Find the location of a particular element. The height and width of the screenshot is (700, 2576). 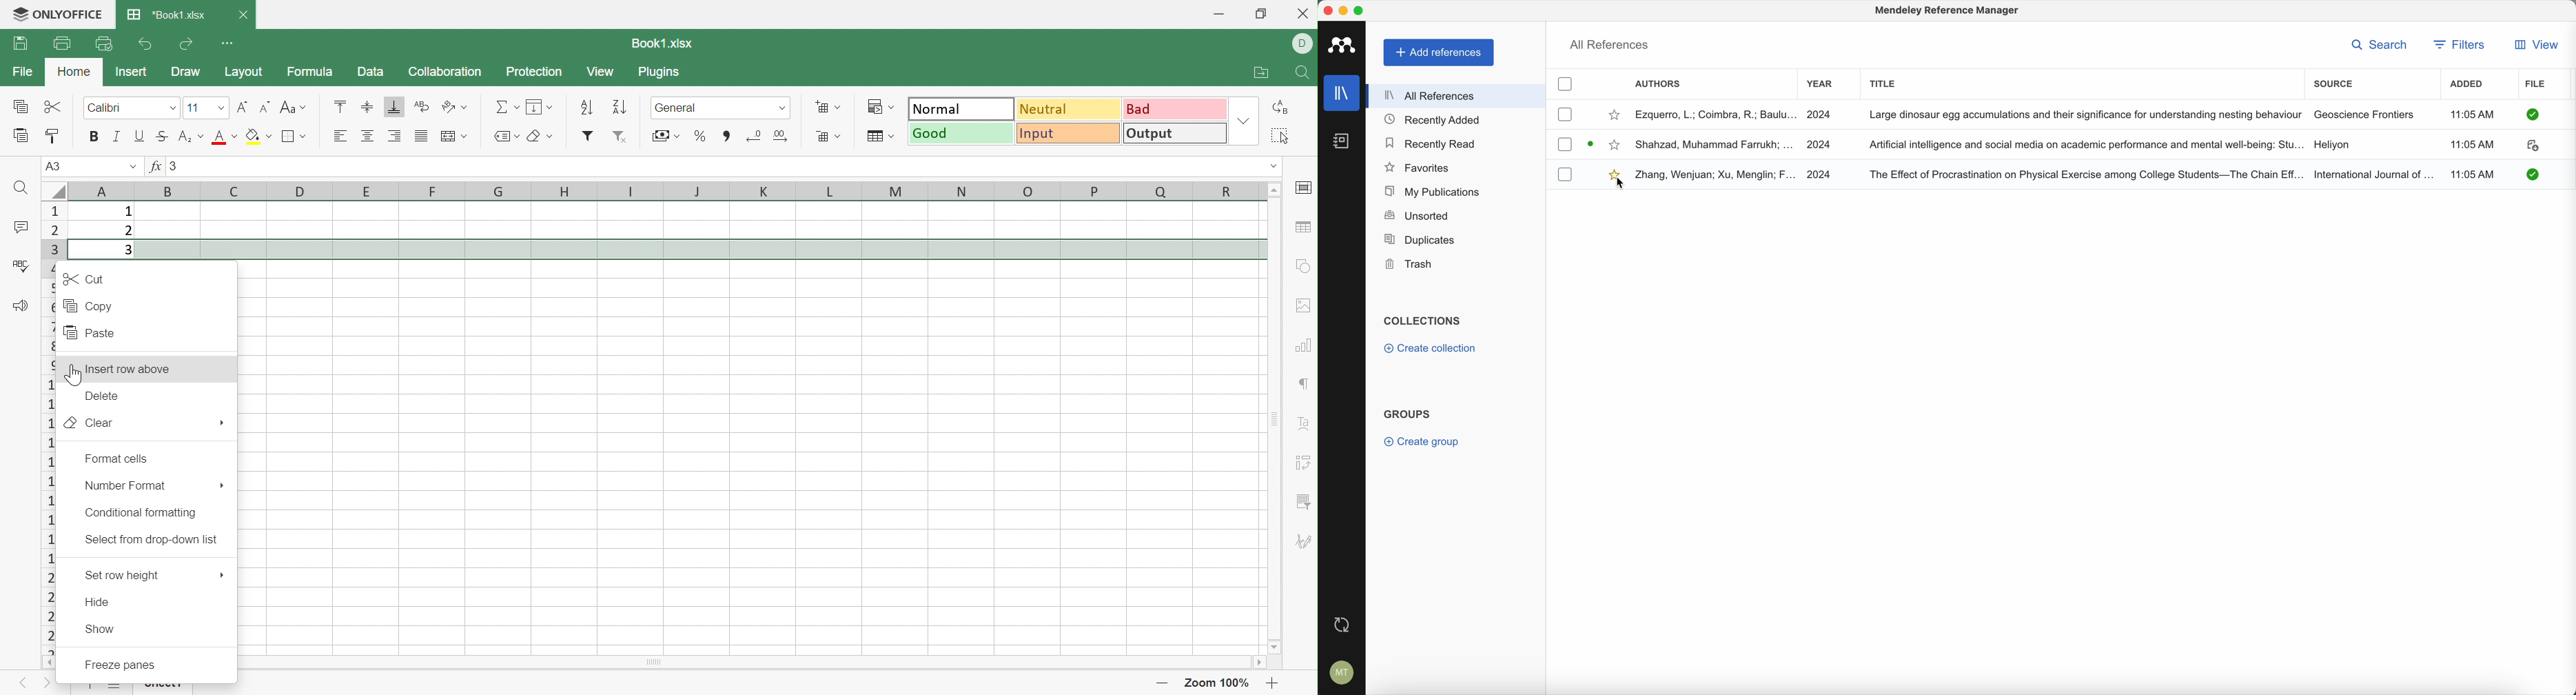

Close is located at coordinates (1302, 13).